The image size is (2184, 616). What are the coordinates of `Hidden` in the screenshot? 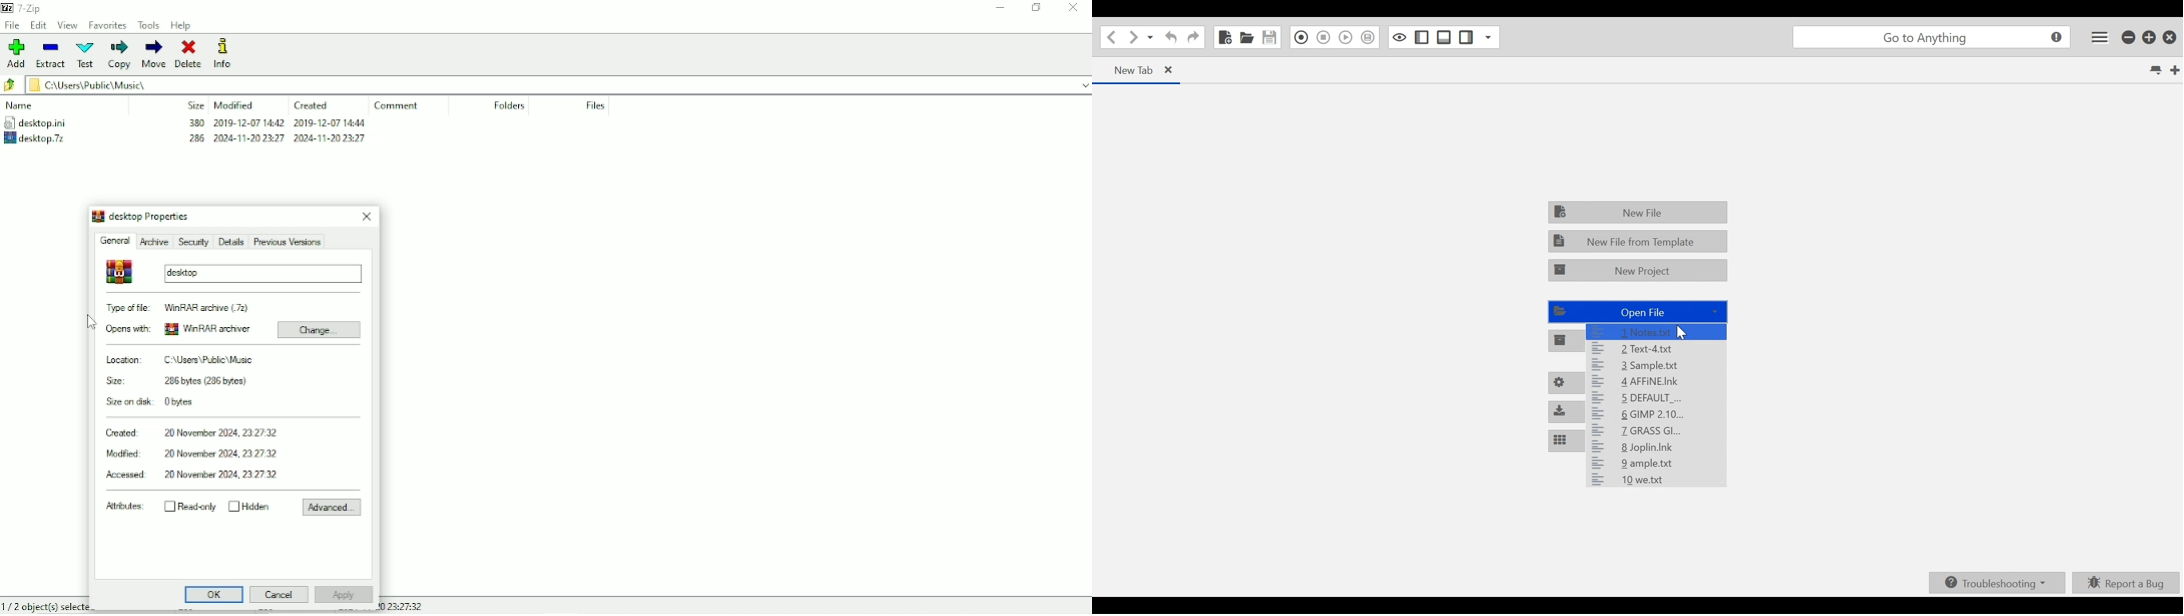 It's located at (250, 506).